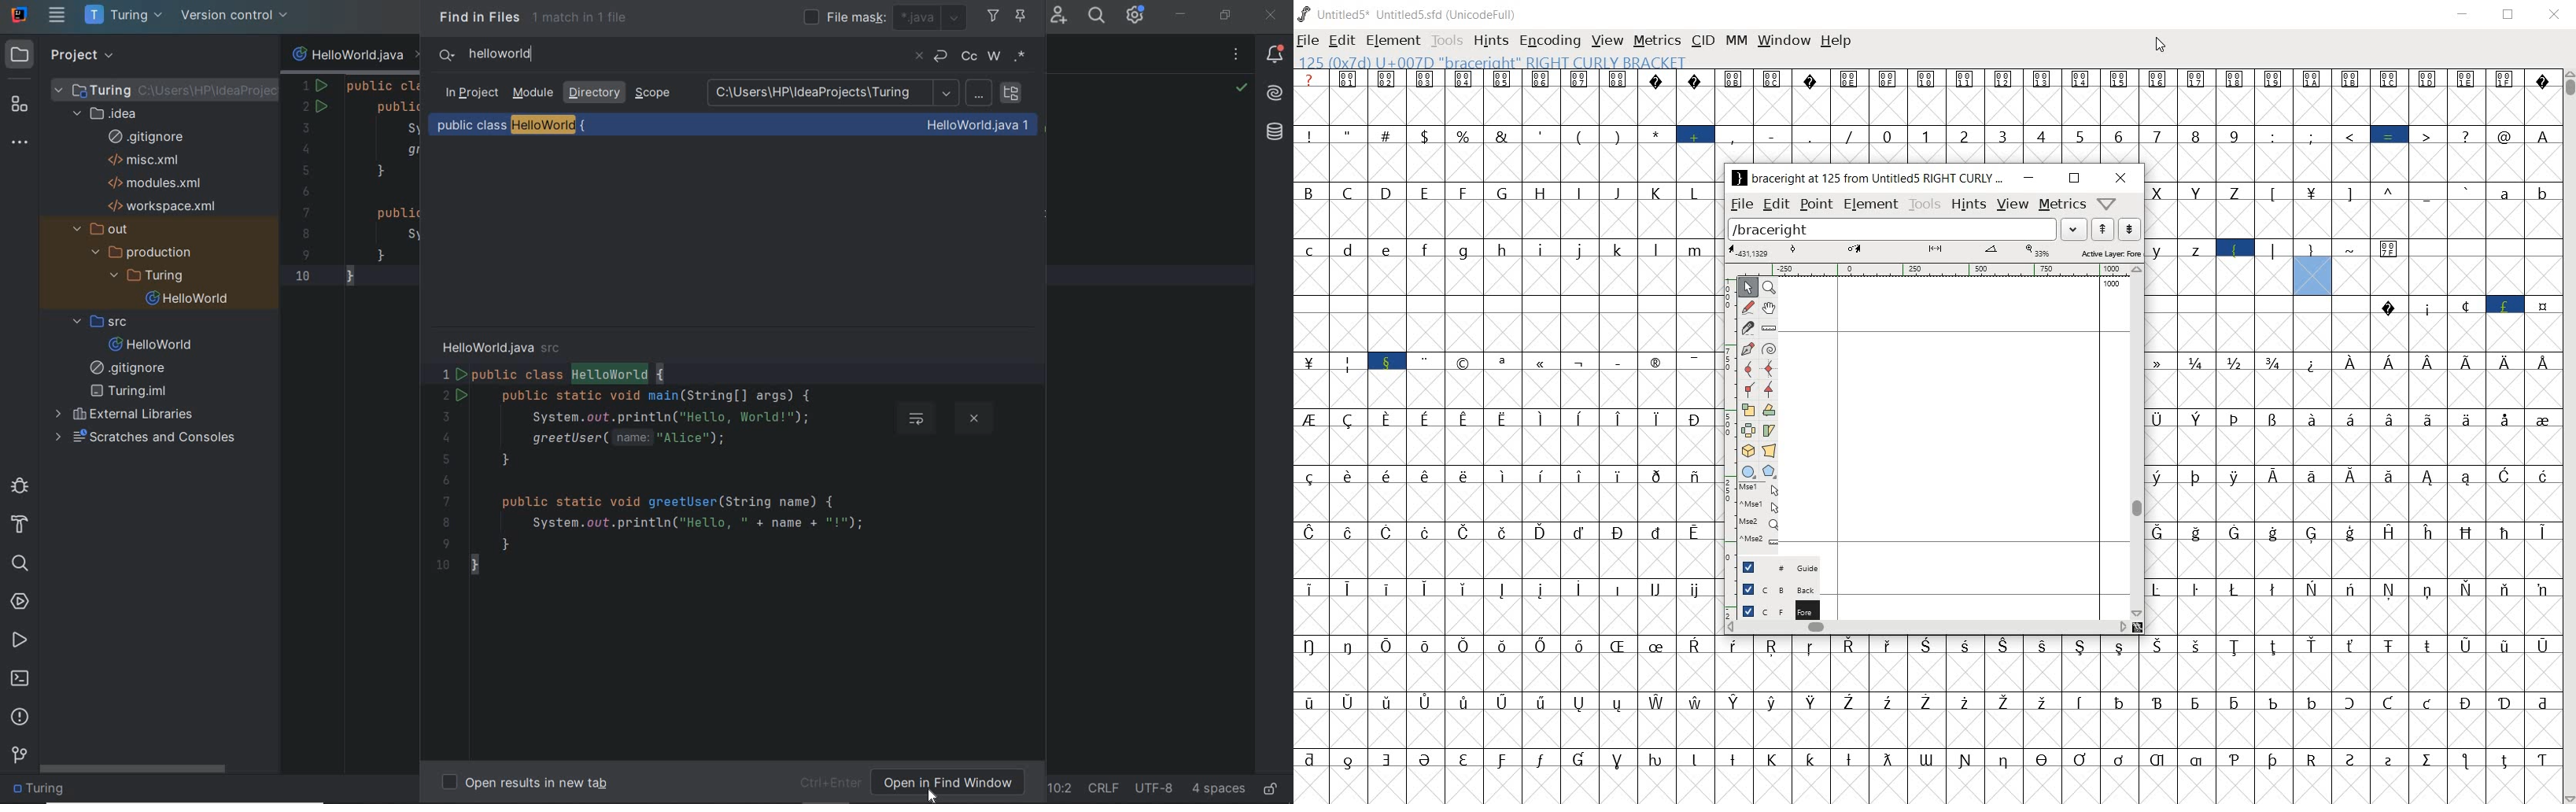 The width and height of the screenshot is (2576, 812). What do you see at coordinates (1766, 348) in the screenshot?
I see `change whether spiro is active or not` at bounding box center [1766, 348].